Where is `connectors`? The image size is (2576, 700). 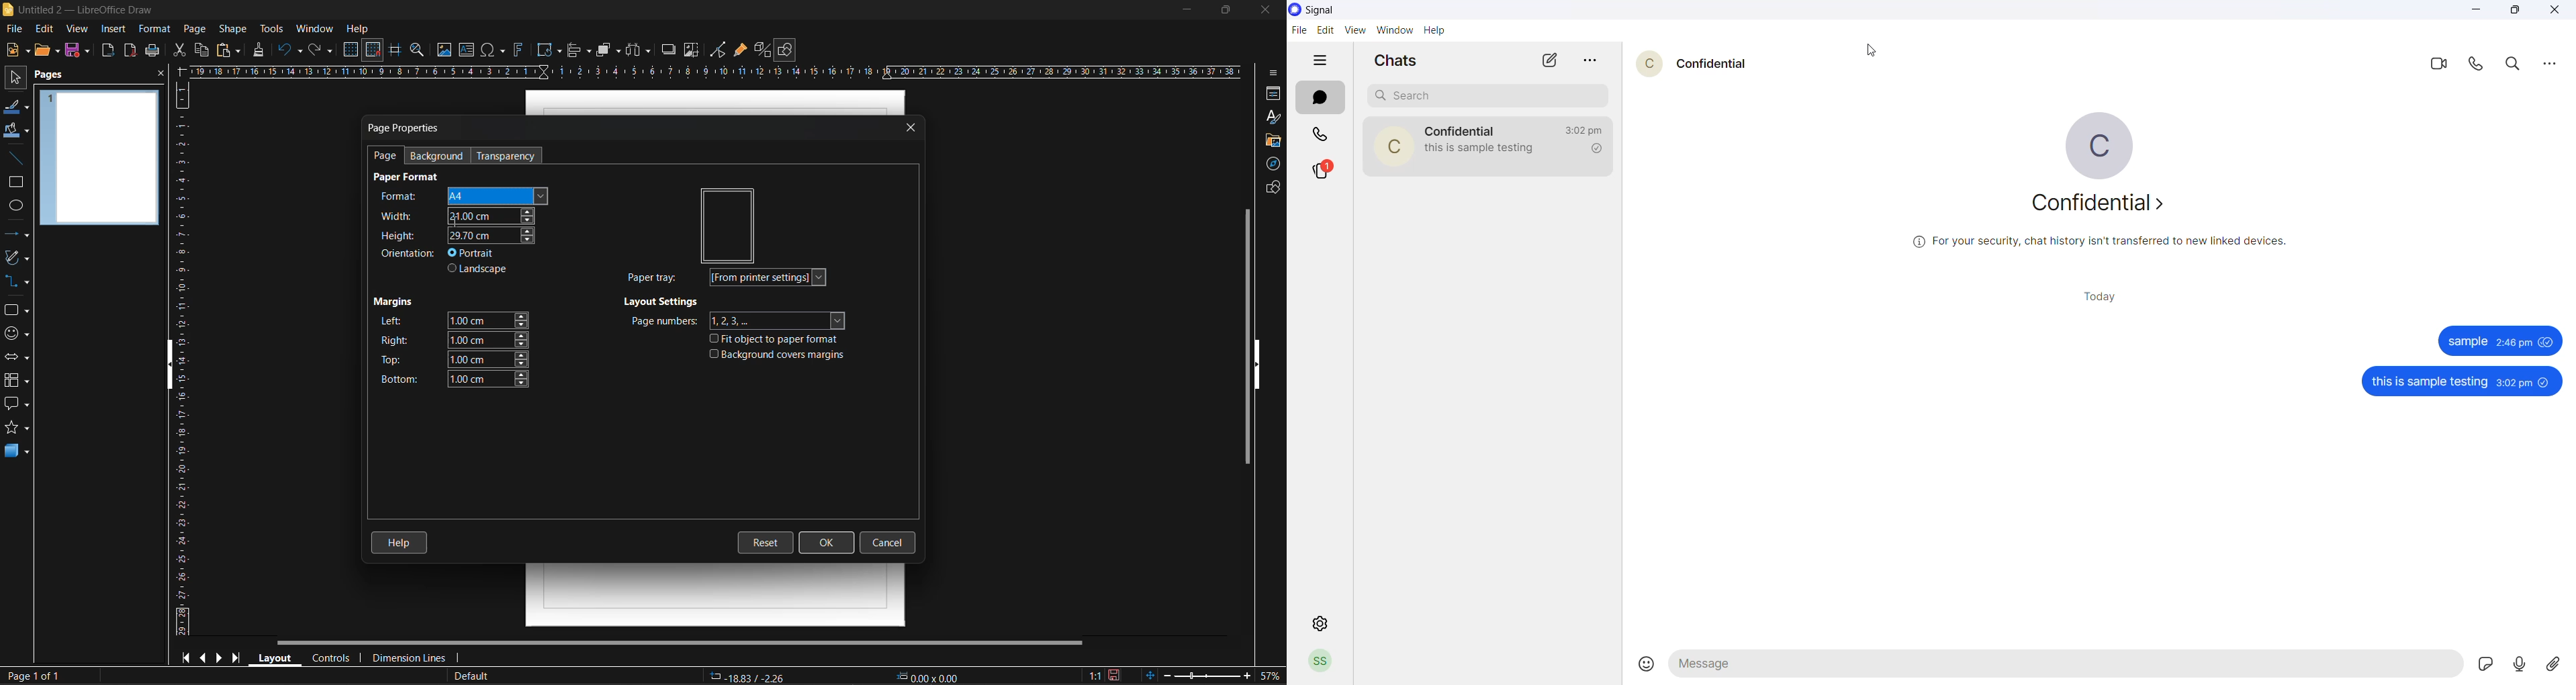 connectors is located at coordinates (19, 282).